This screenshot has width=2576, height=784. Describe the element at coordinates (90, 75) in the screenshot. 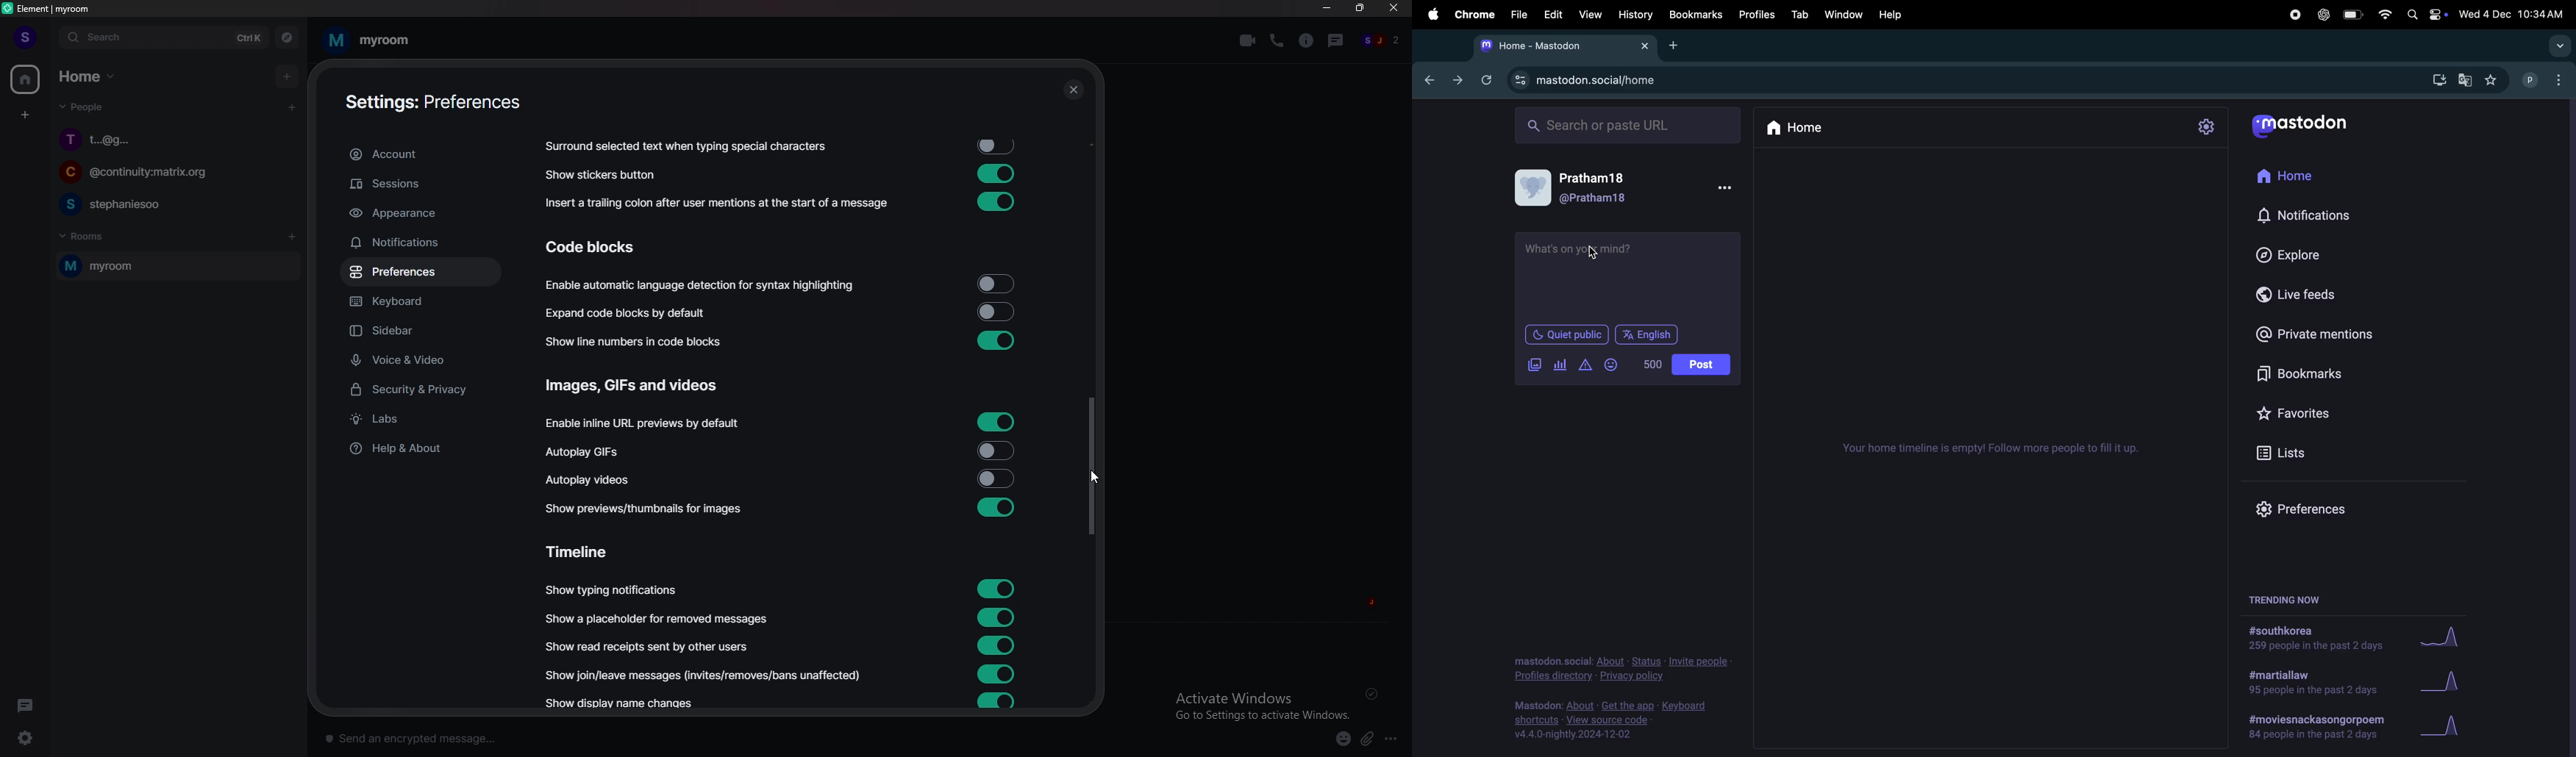

I see `Home` at that location.